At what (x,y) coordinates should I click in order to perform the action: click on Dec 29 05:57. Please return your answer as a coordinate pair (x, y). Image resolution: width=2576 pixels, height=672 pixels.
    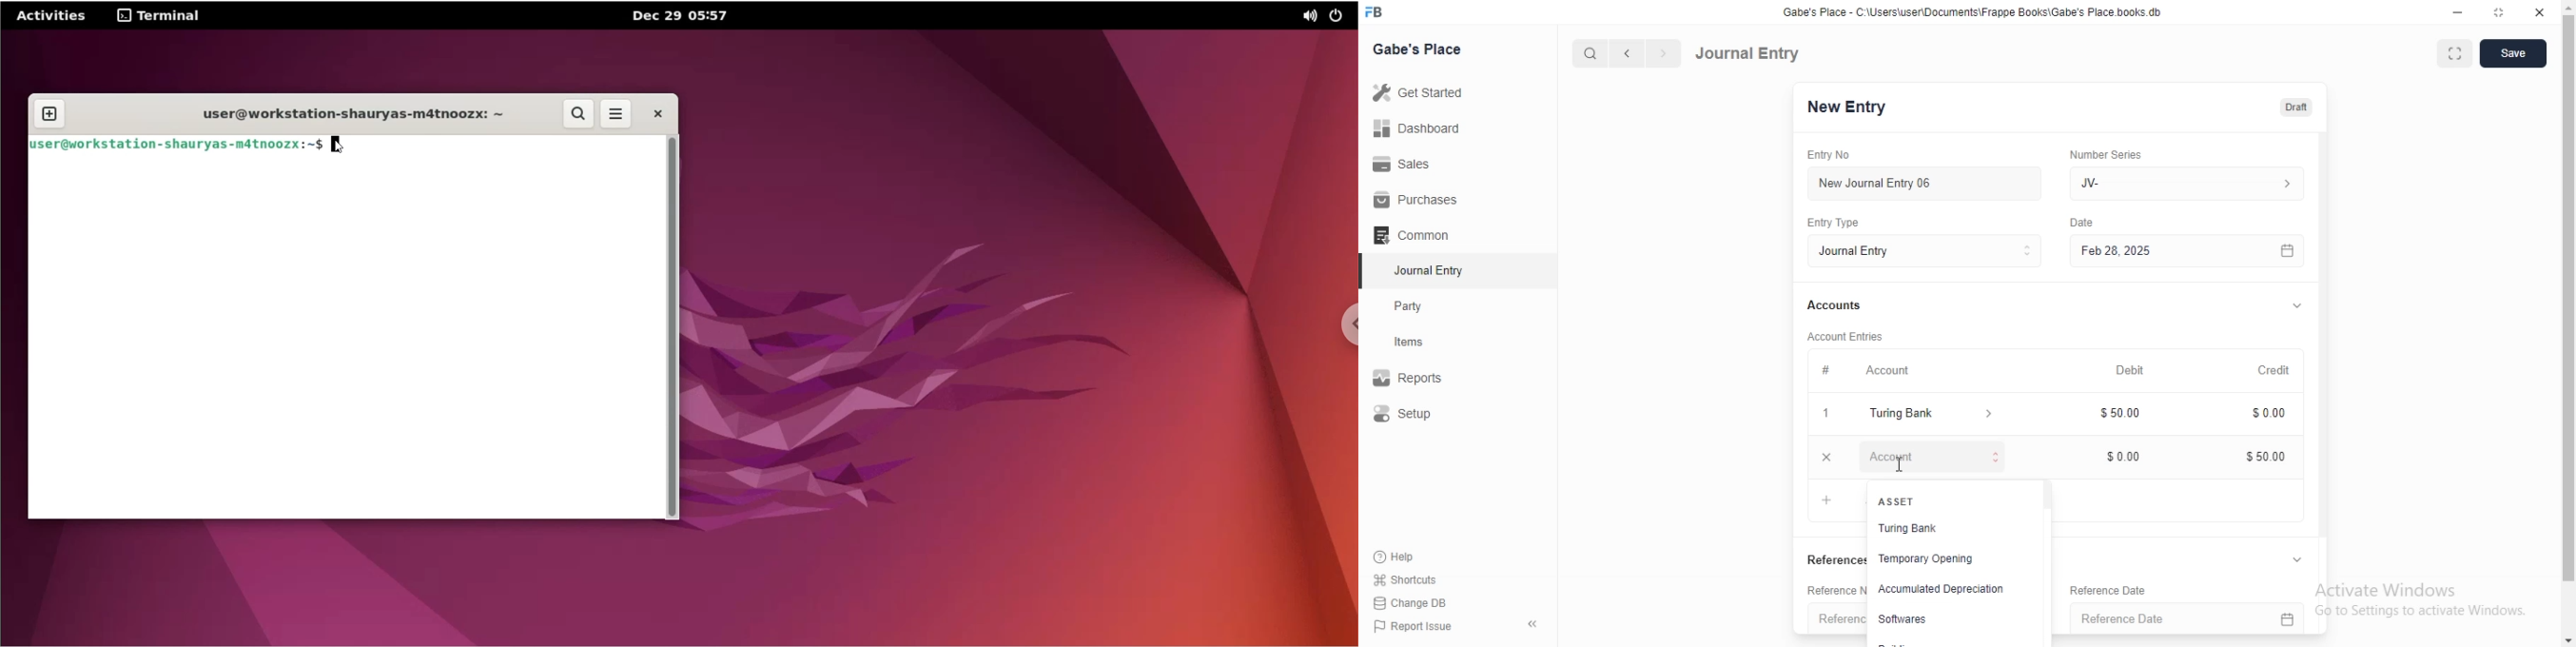
    Looking at the image, I should click on (686, 17).